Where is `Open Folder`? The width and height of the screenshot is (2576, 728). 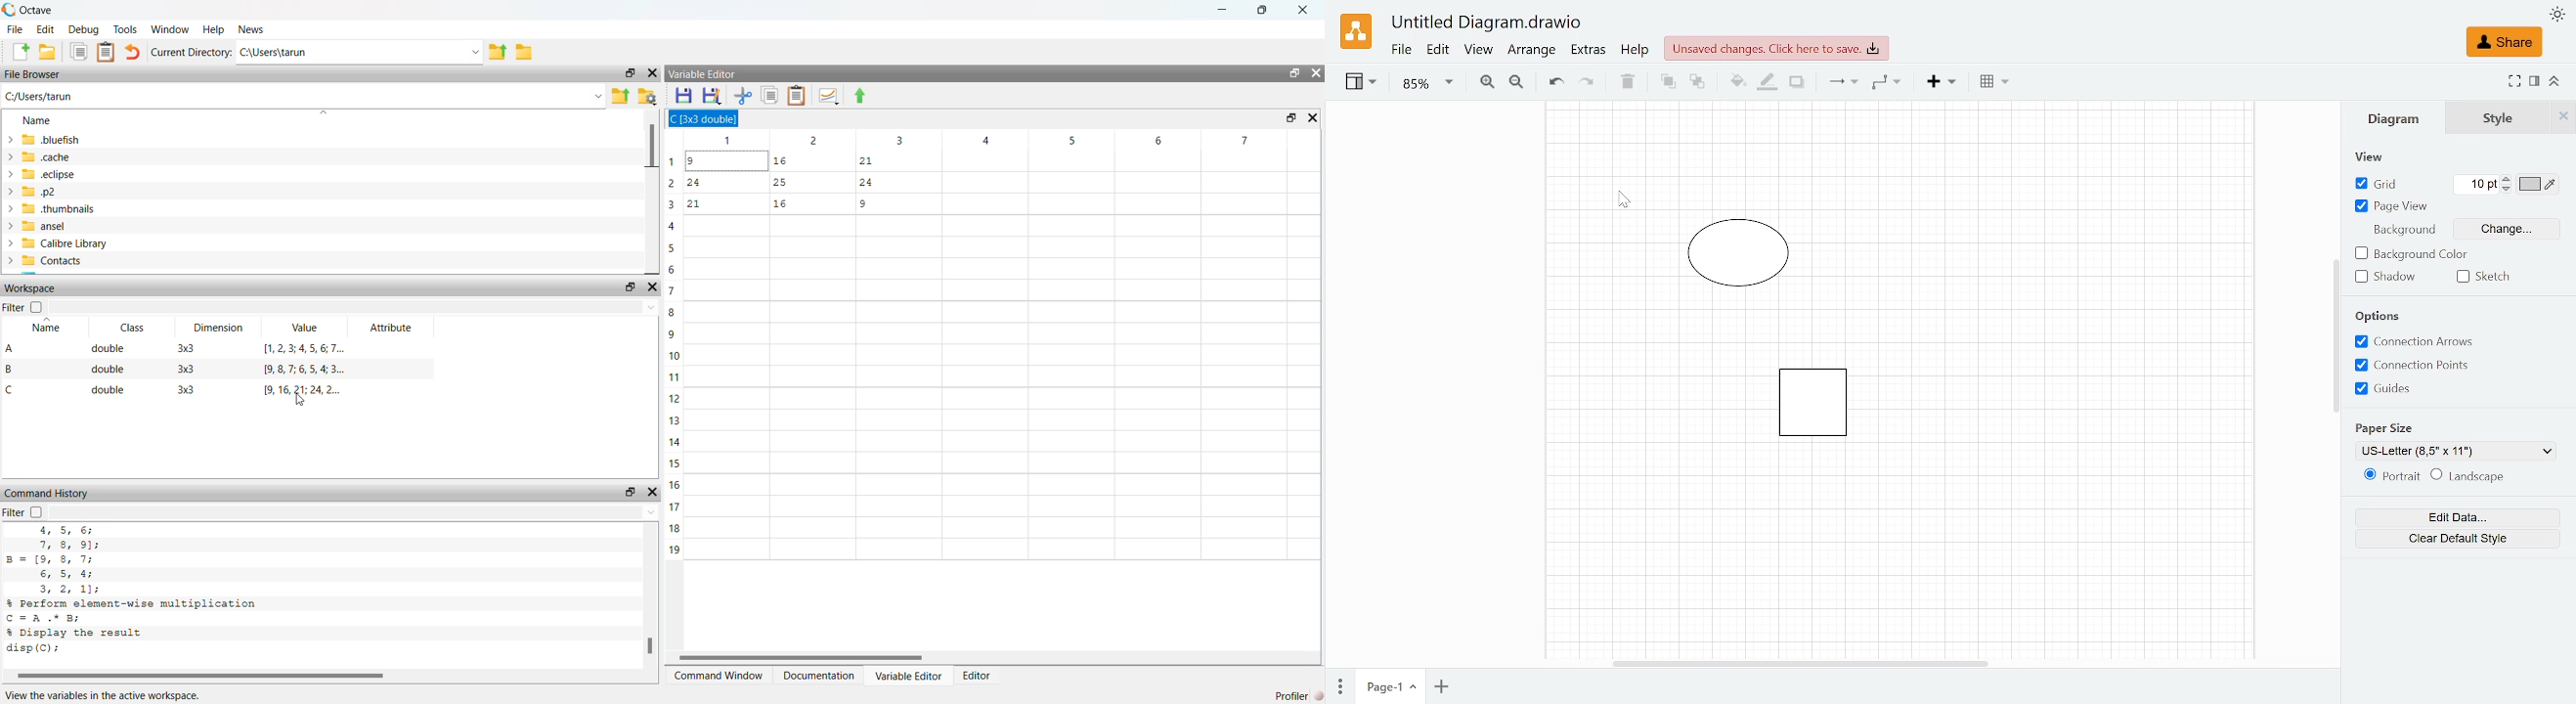 Open Folder is located at coordinates (48, 52).